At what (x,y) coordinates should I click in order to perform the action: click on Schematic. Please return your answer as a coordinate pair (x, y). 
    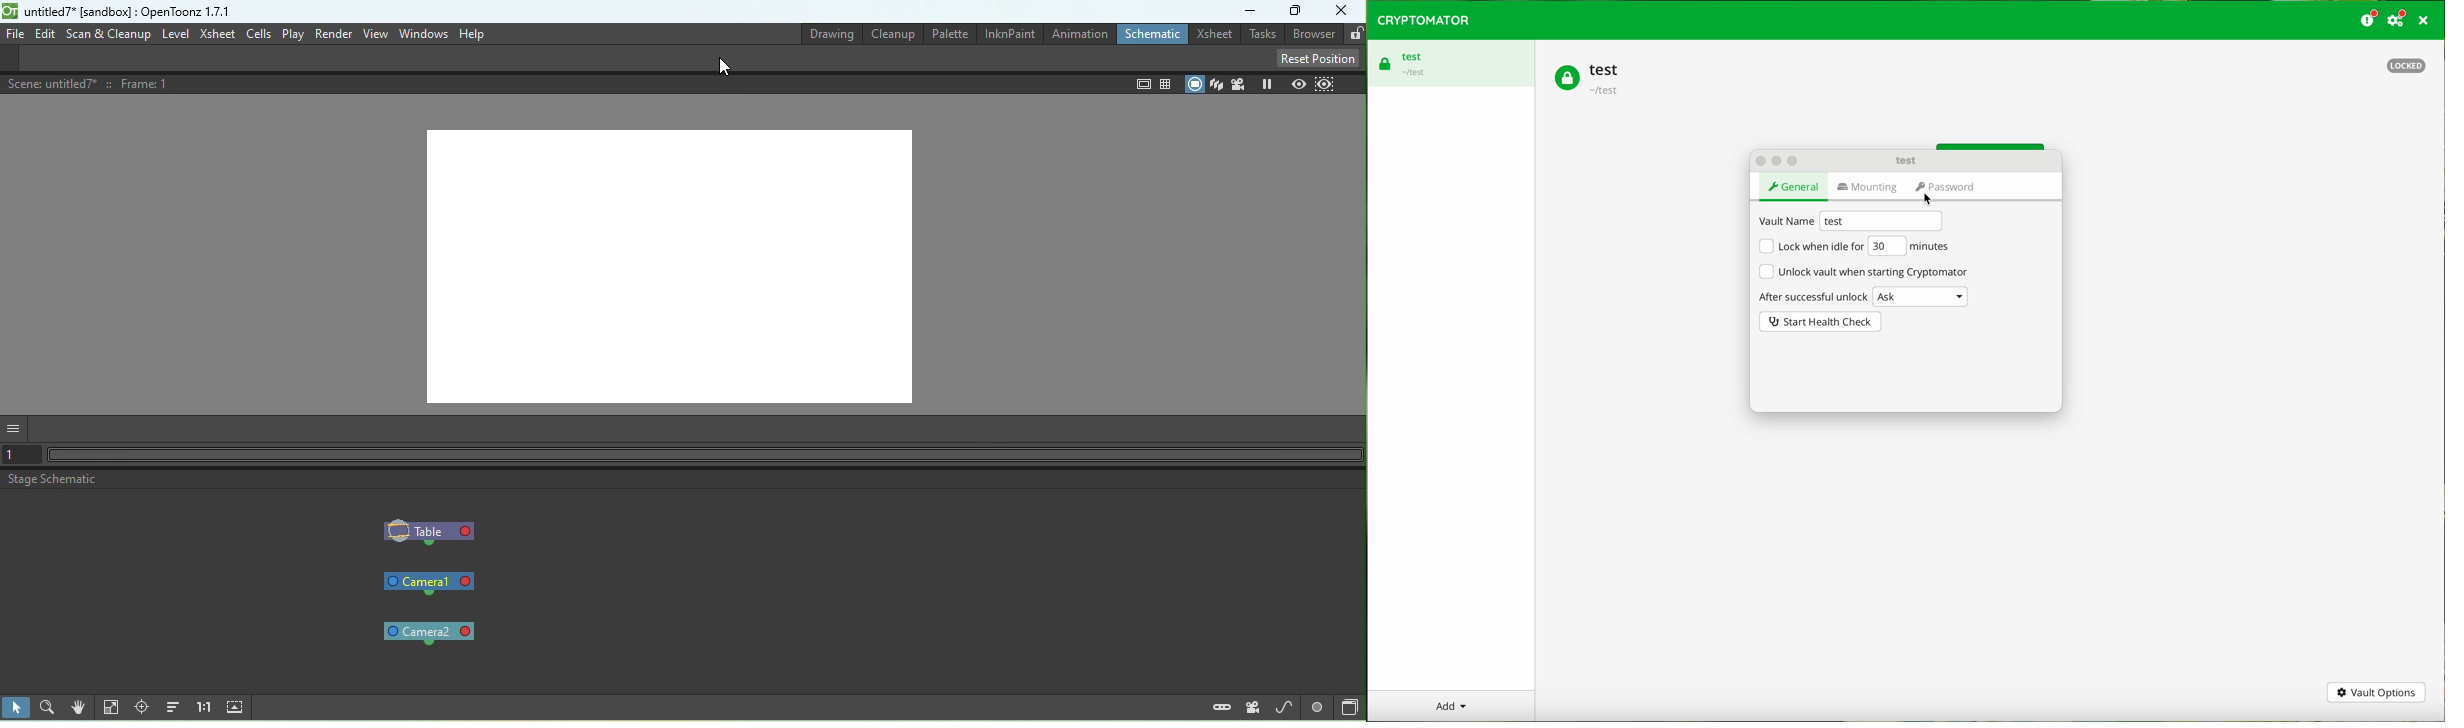
    Looking at the image, I should click on (1153, 35).